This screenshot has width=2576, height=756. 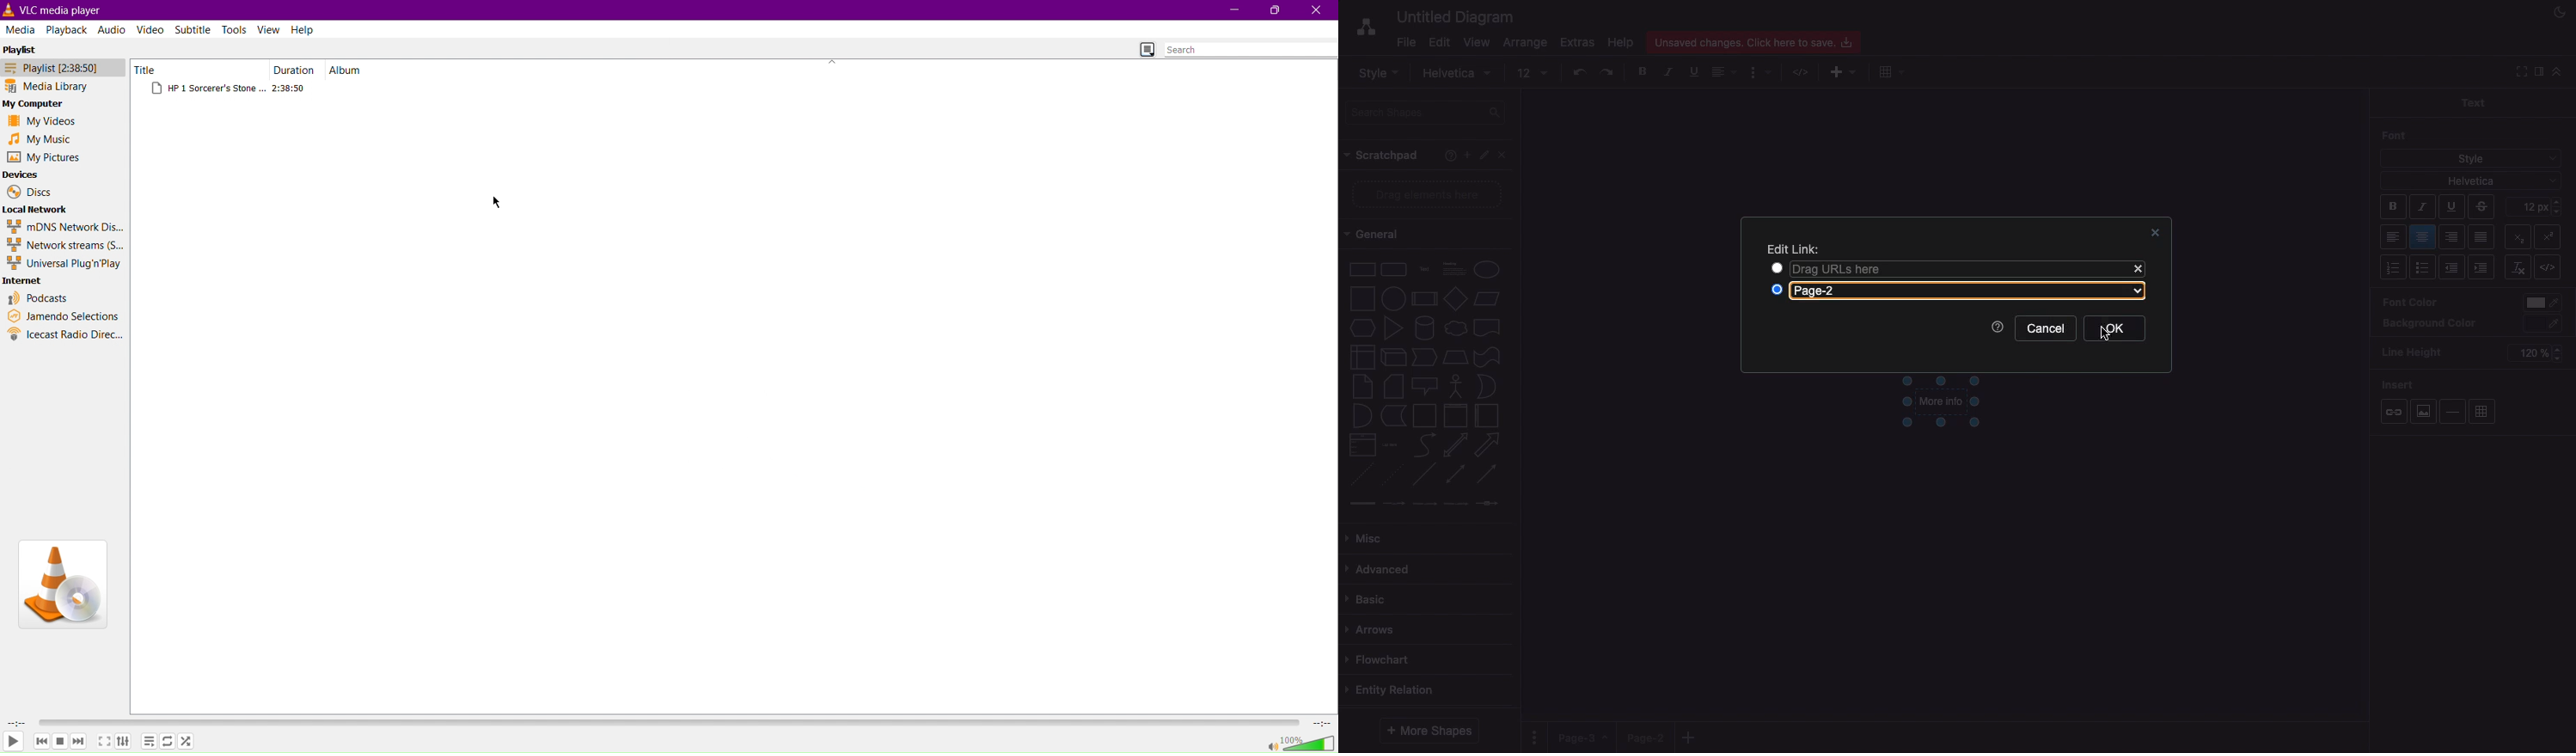 What do you see at coordinates (1459, 74) in the screenshot?
I see `Helvetica` at bounding box center [1459, 74].